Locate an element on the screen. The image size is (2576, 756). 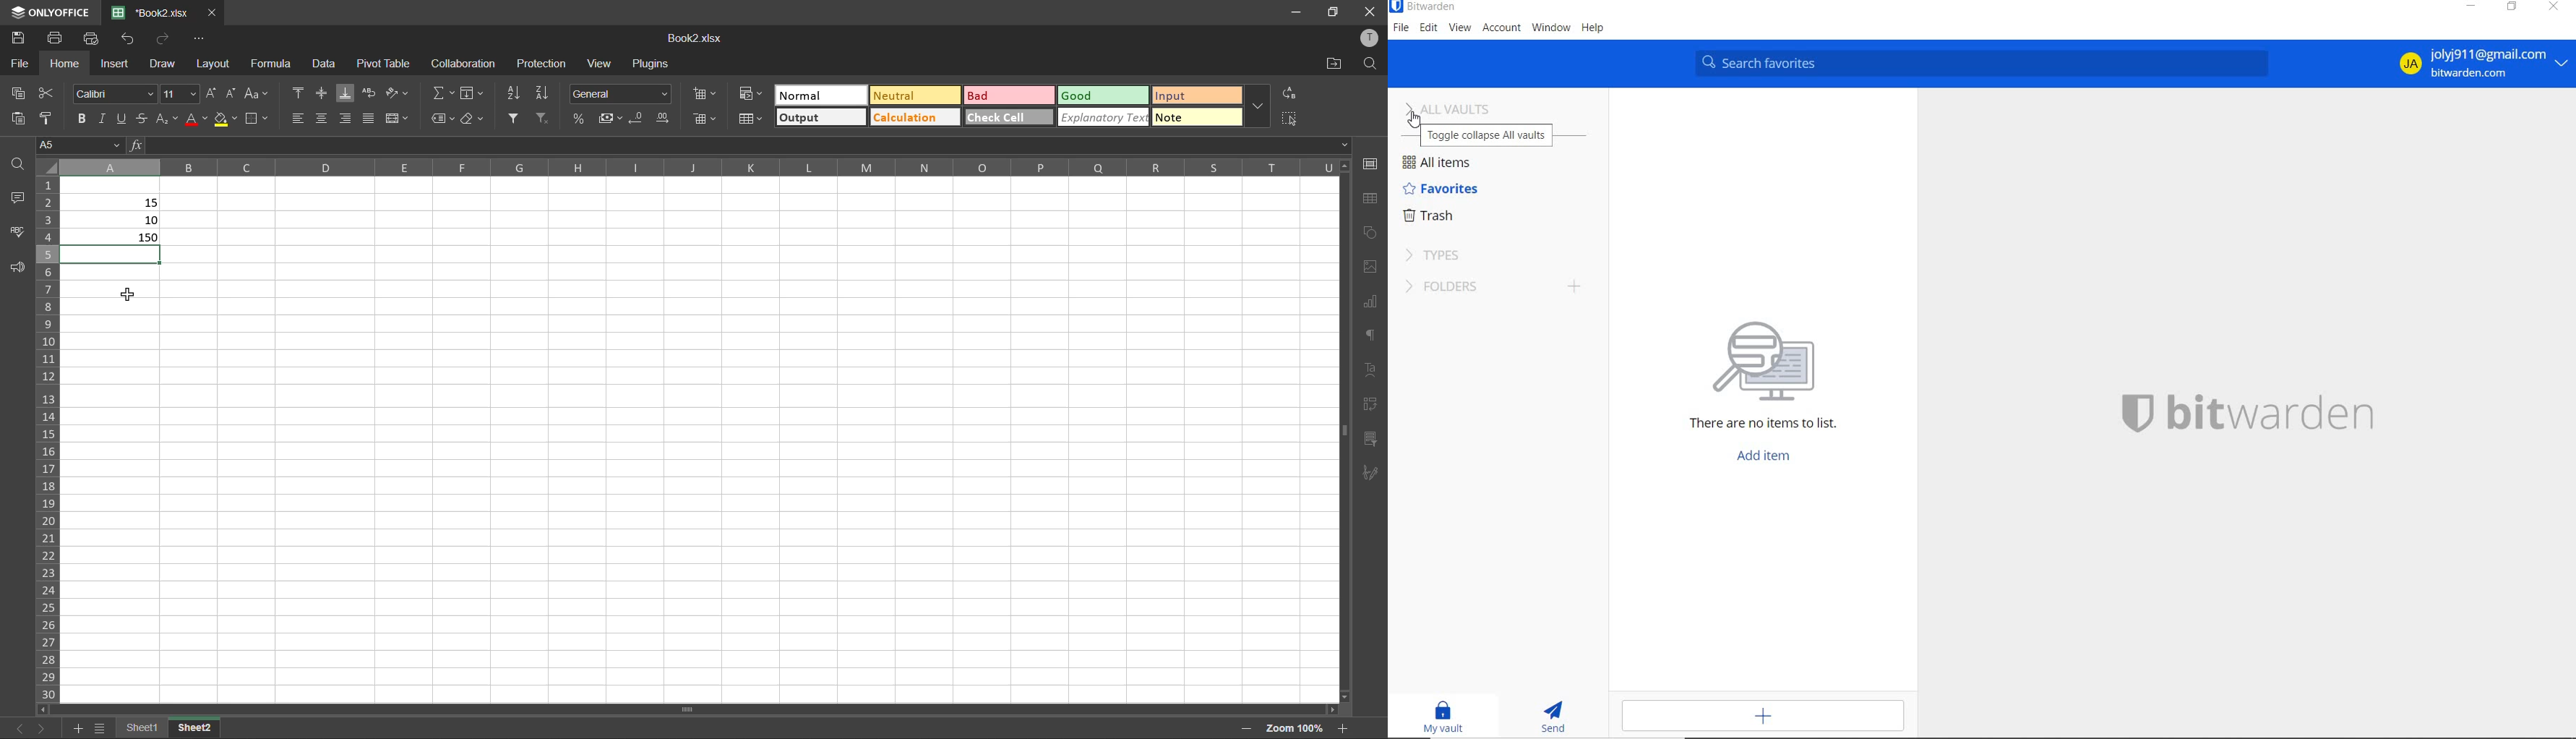
Bitwarden logo is located at coordinates (2136, 411).